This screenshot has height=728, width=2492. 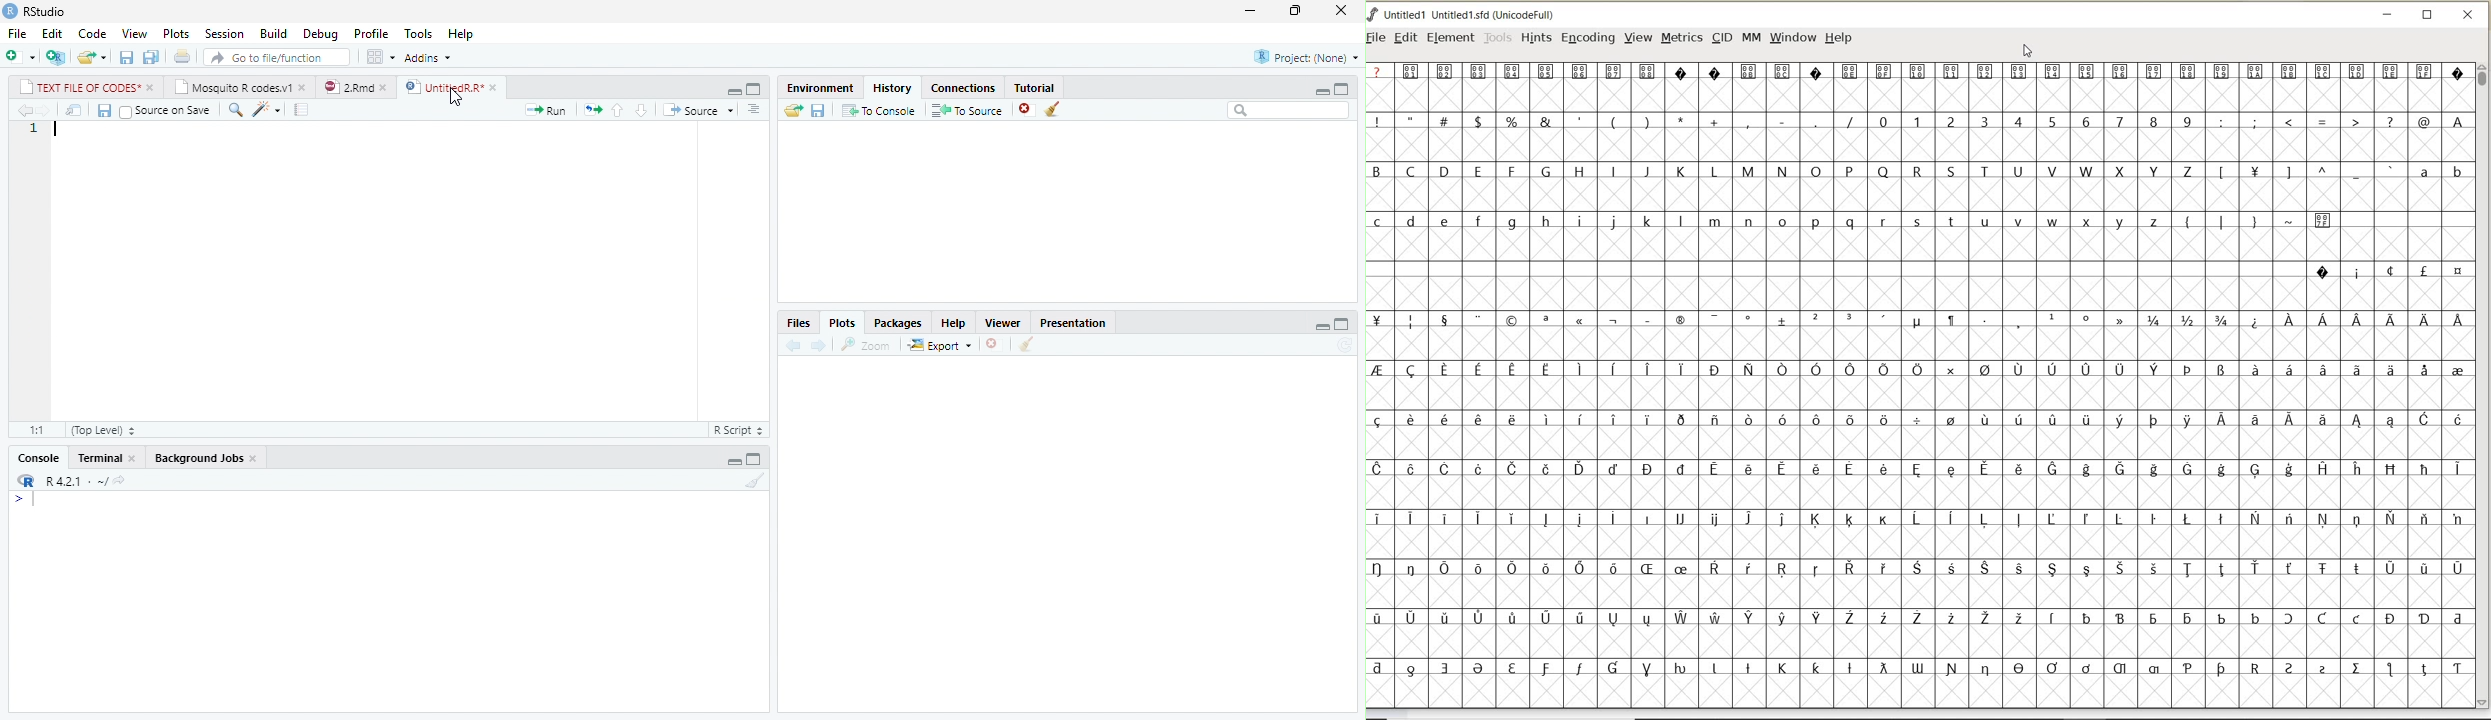 What do you see at coordinates (26, 499) in the screenshot?
I see `>` at bounding box center [26, 499].